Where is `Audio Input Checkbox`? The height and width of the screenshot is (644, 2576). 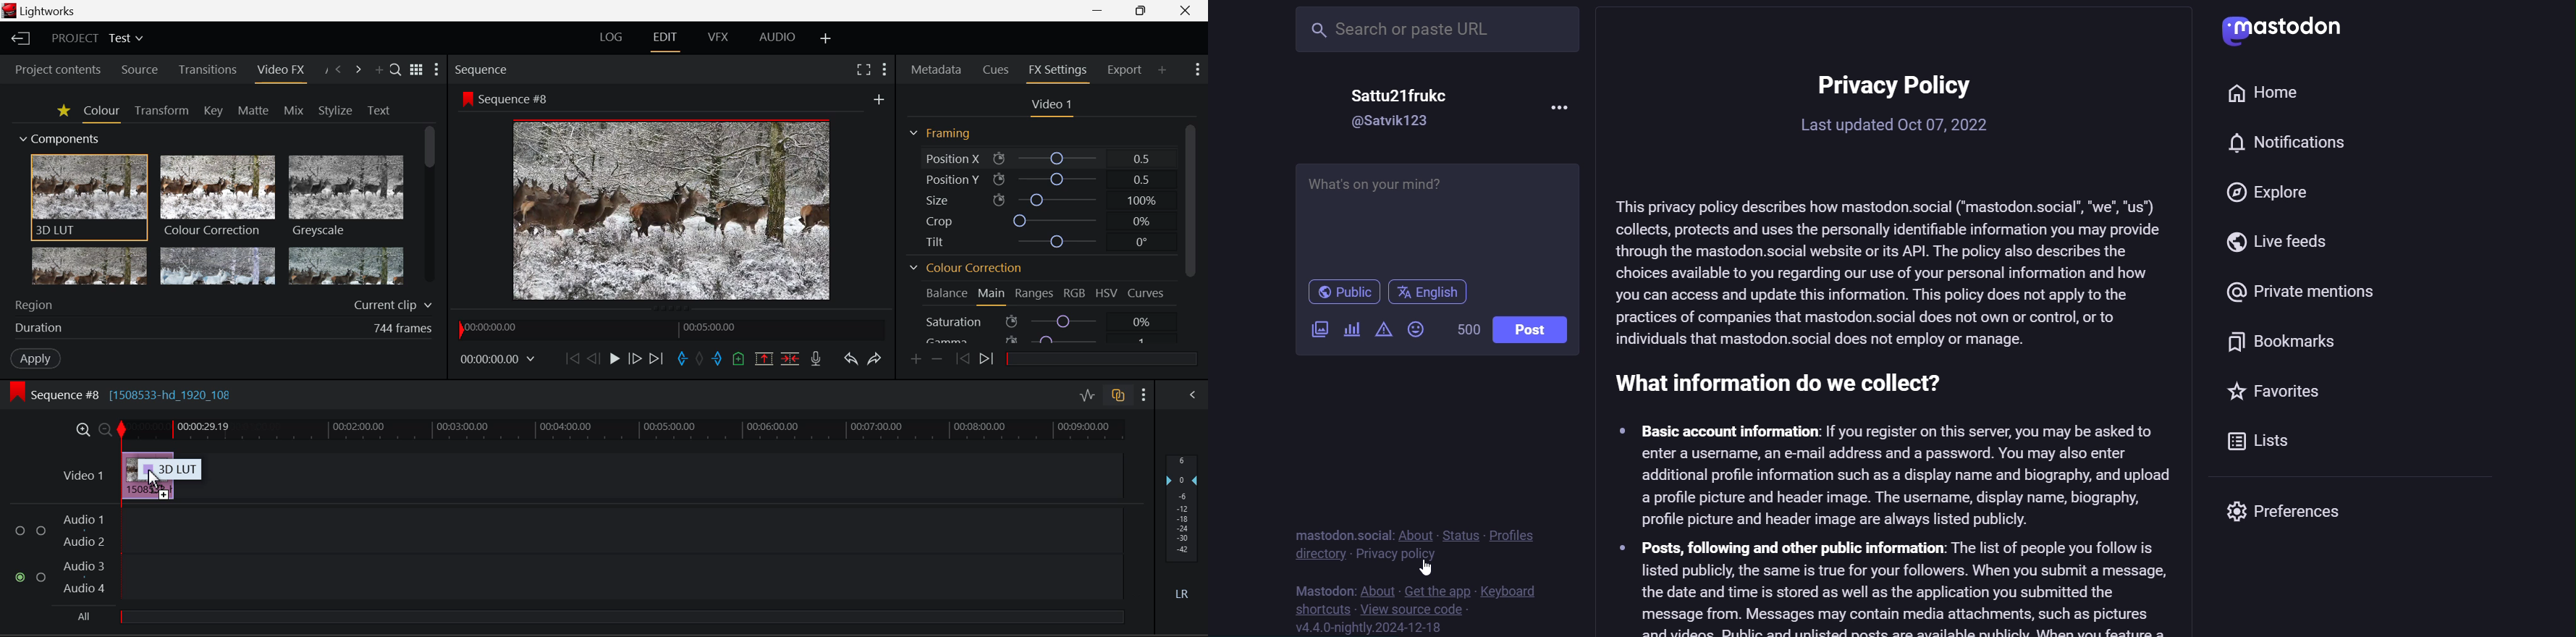 Audio Input Checkbox is located at coordinates (42, 575).